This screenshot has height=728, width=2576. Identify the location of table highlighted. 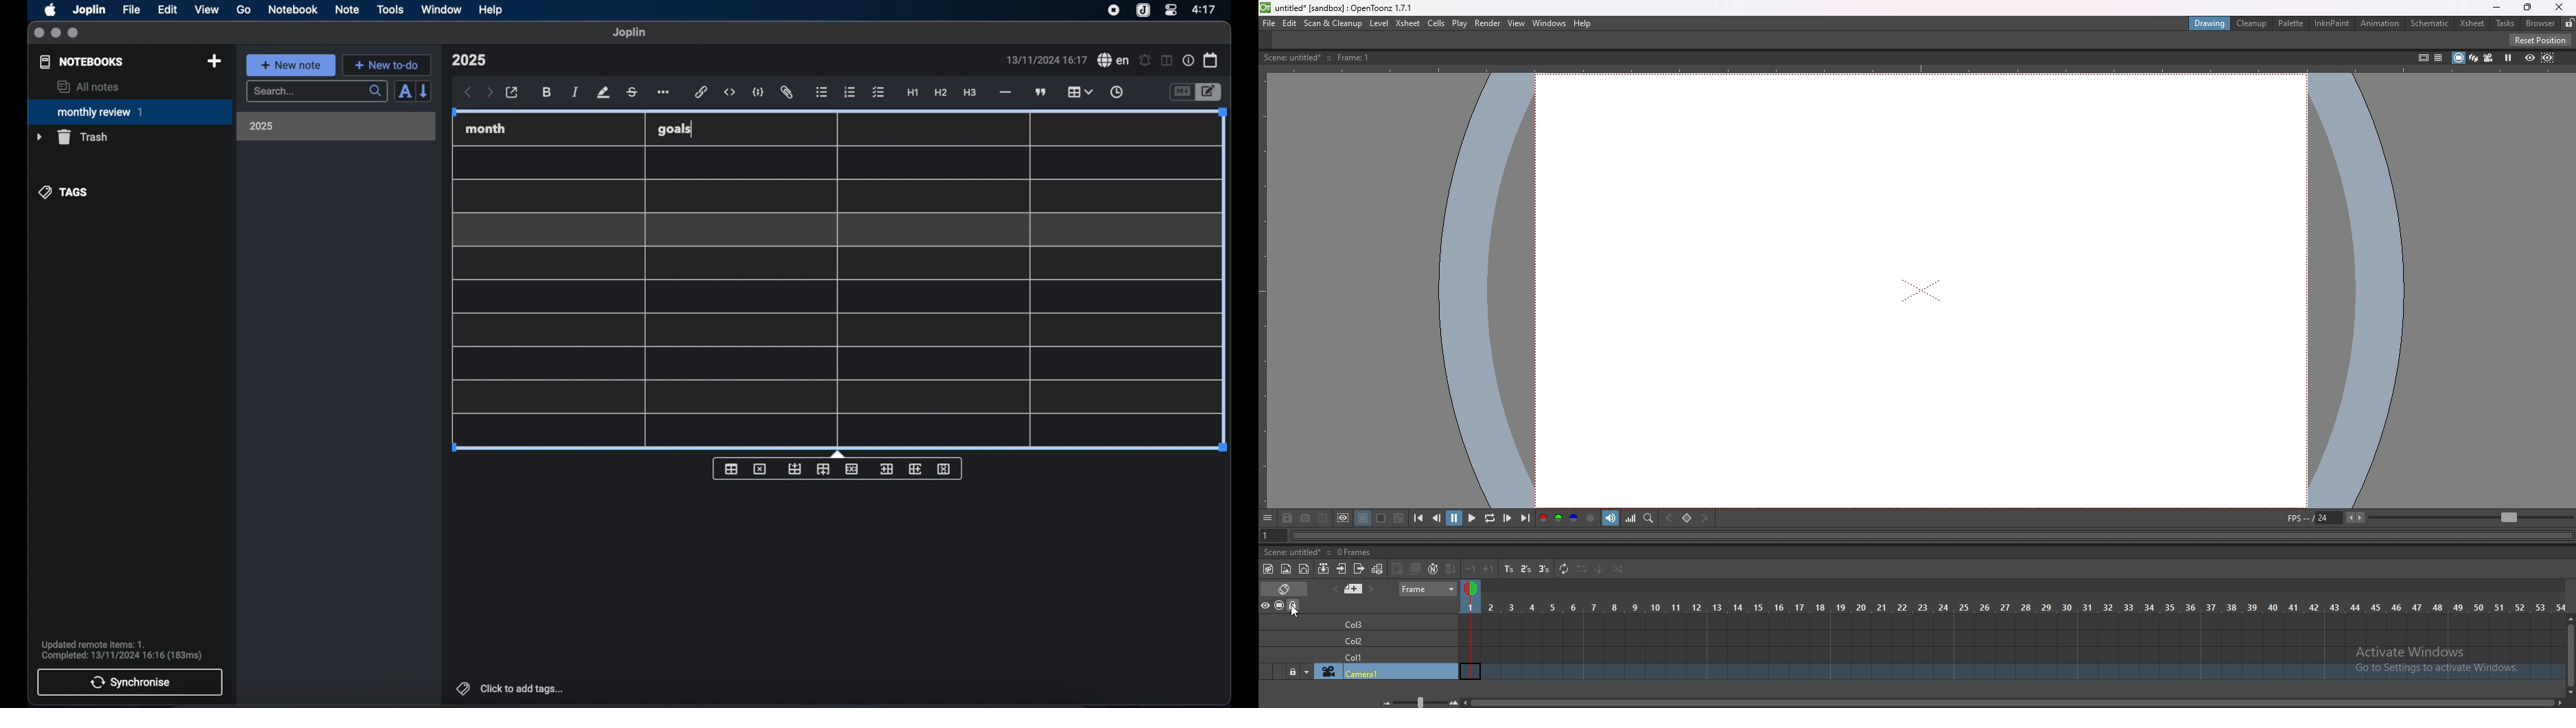
(1079, 92).